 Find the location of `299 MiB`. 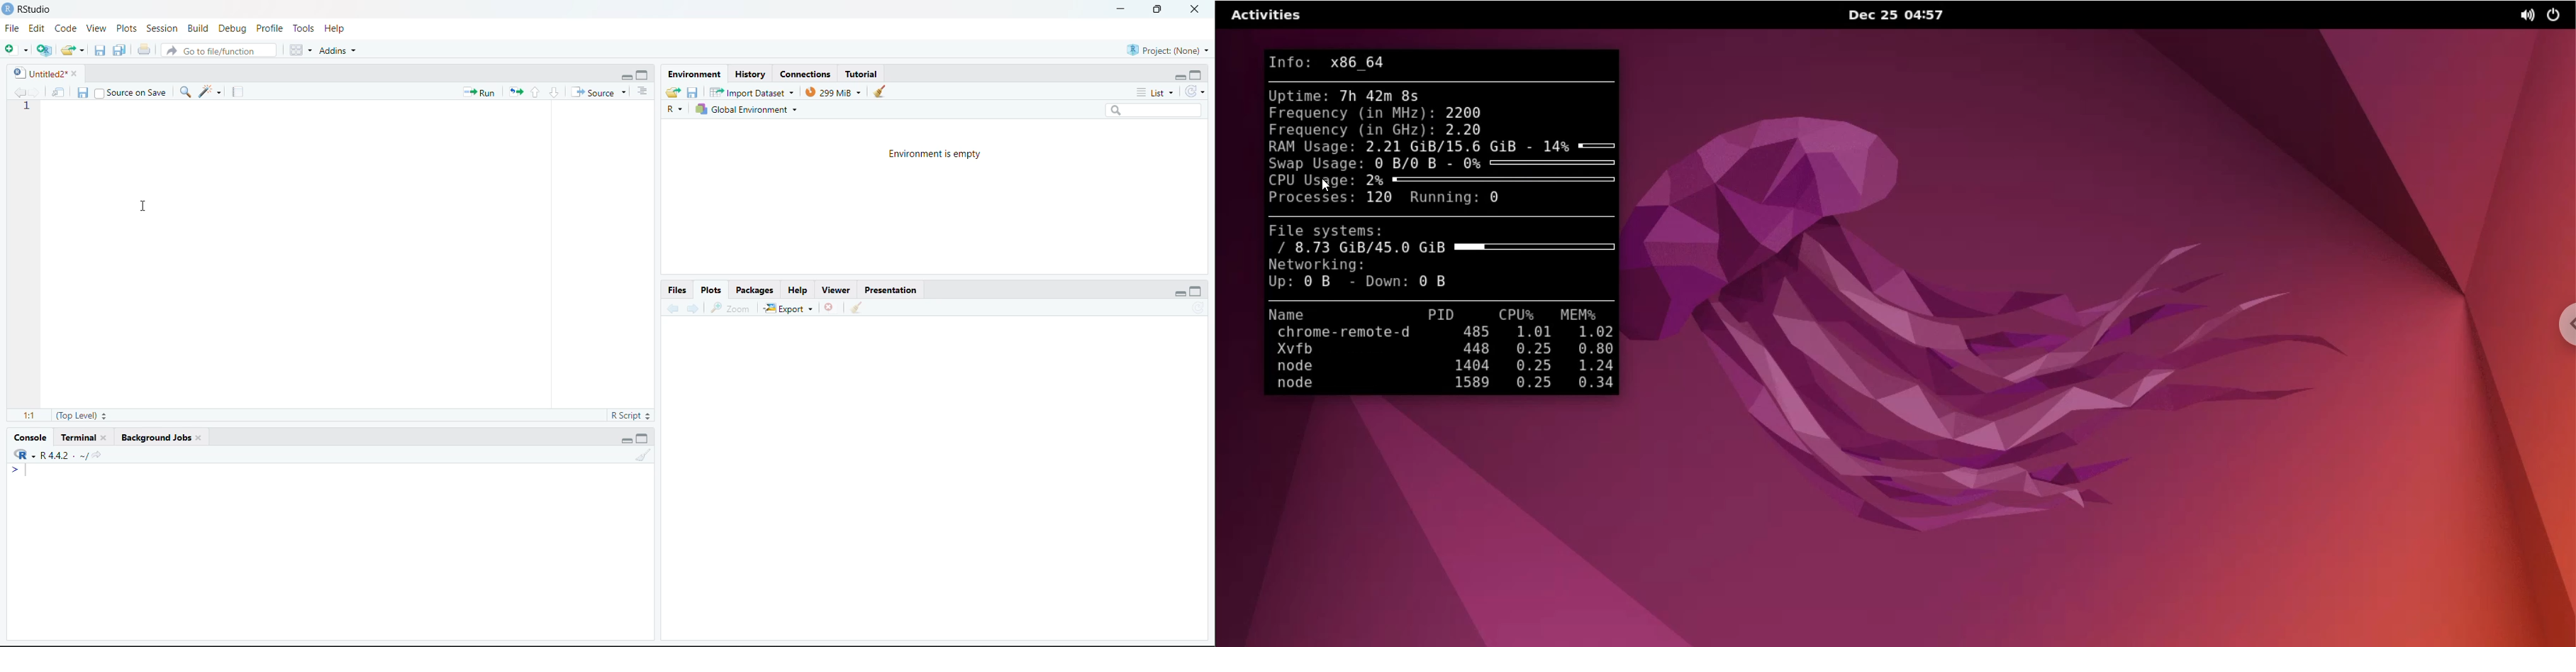

299 MiB is located at coordinates (835, 92).